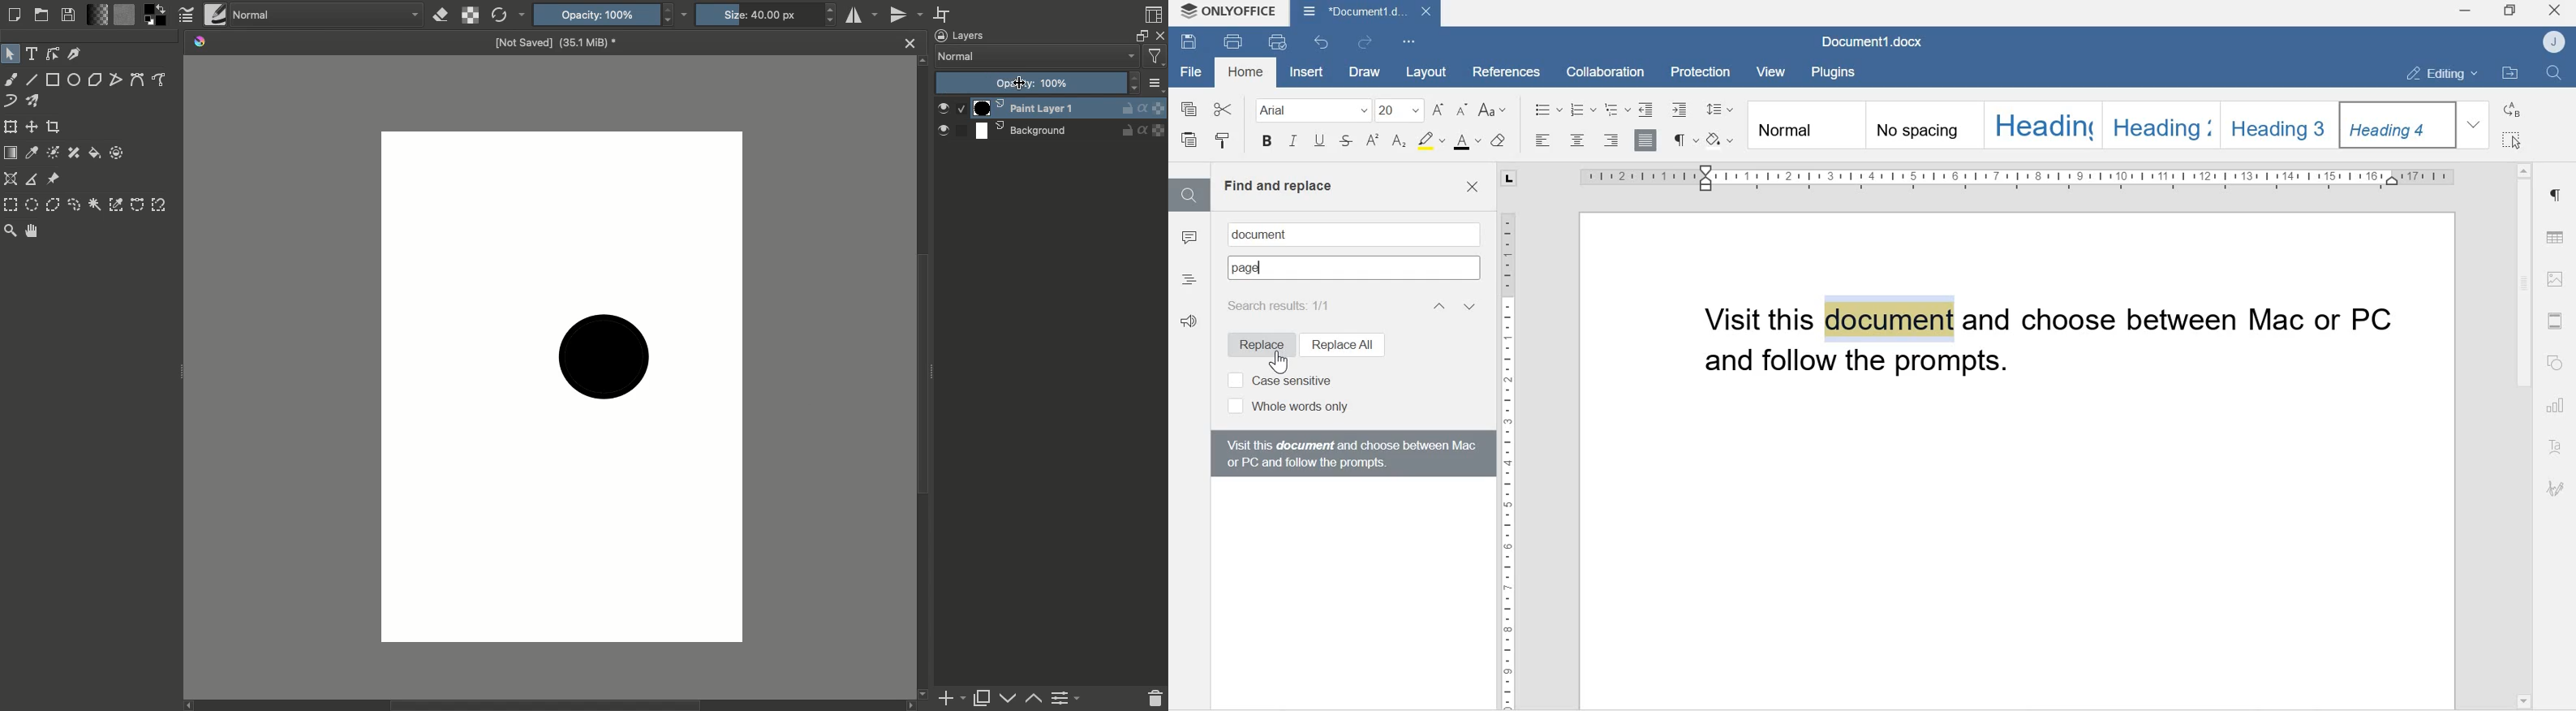  What do you see at coordinates (1160, 37) in the screenshot?
I see `Close` at bounding box center [1160, 37].